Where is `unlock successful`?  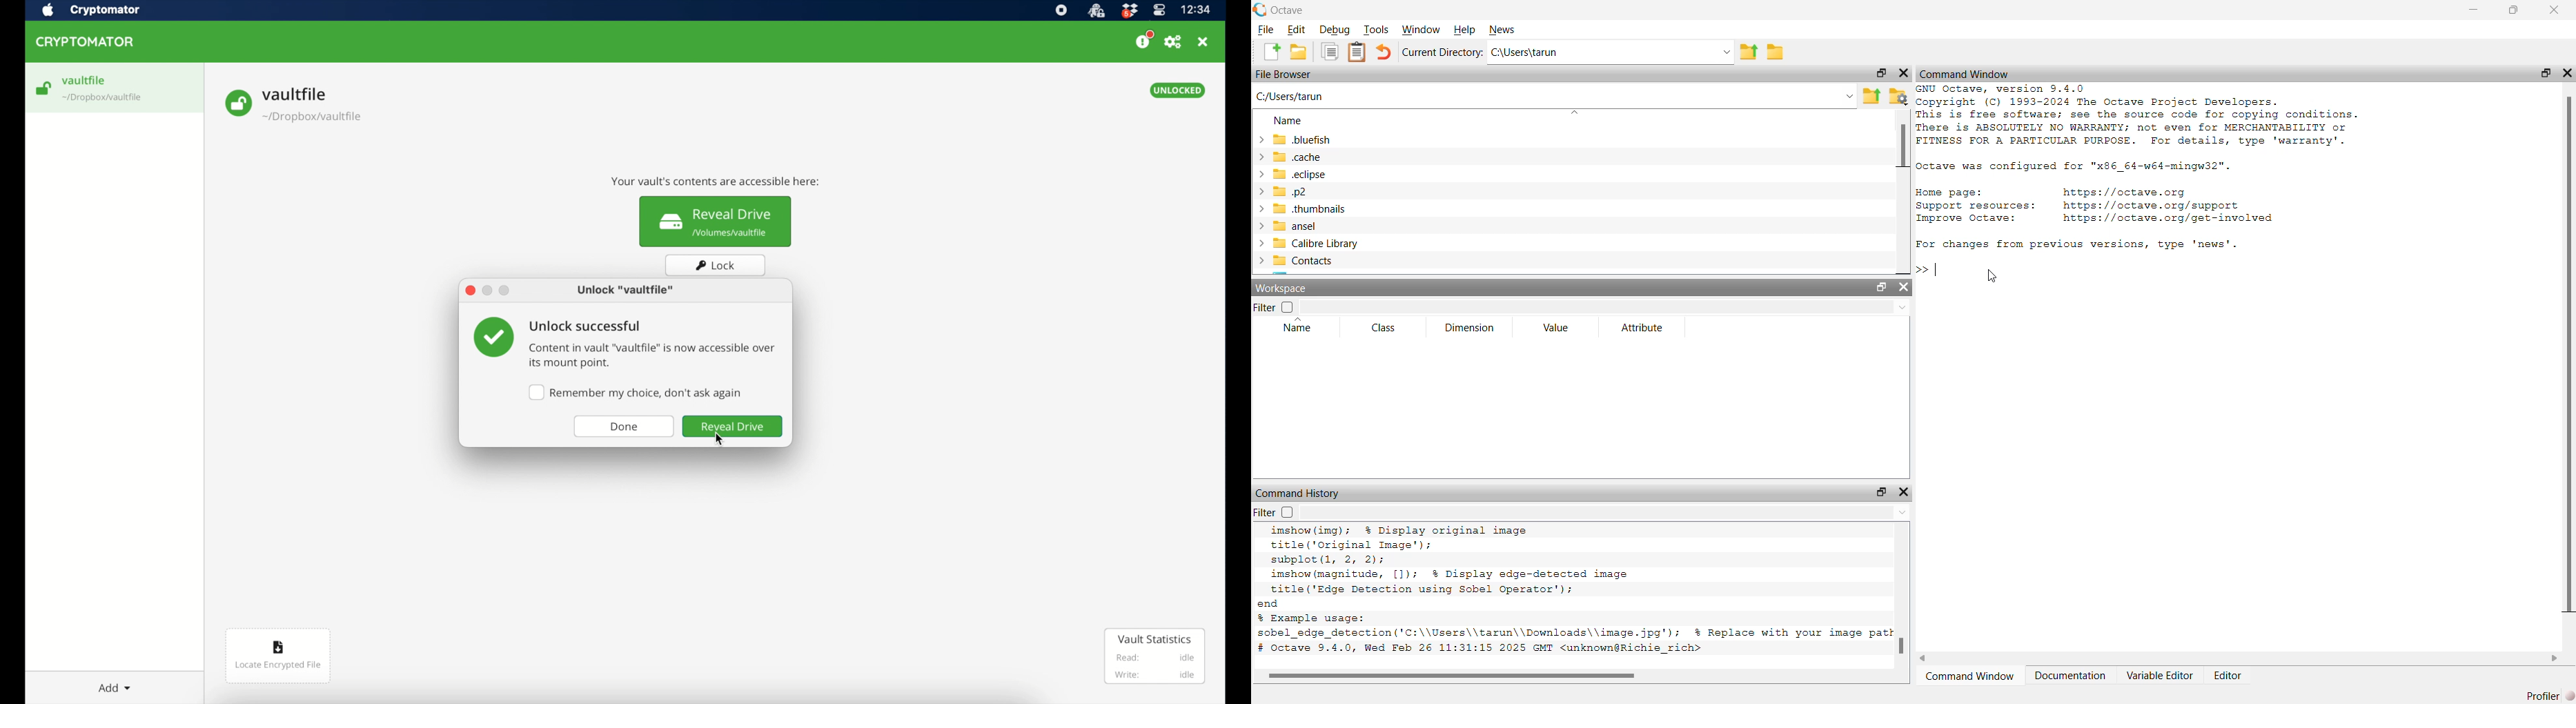
unlock successful is located at coordinates (586, 325).